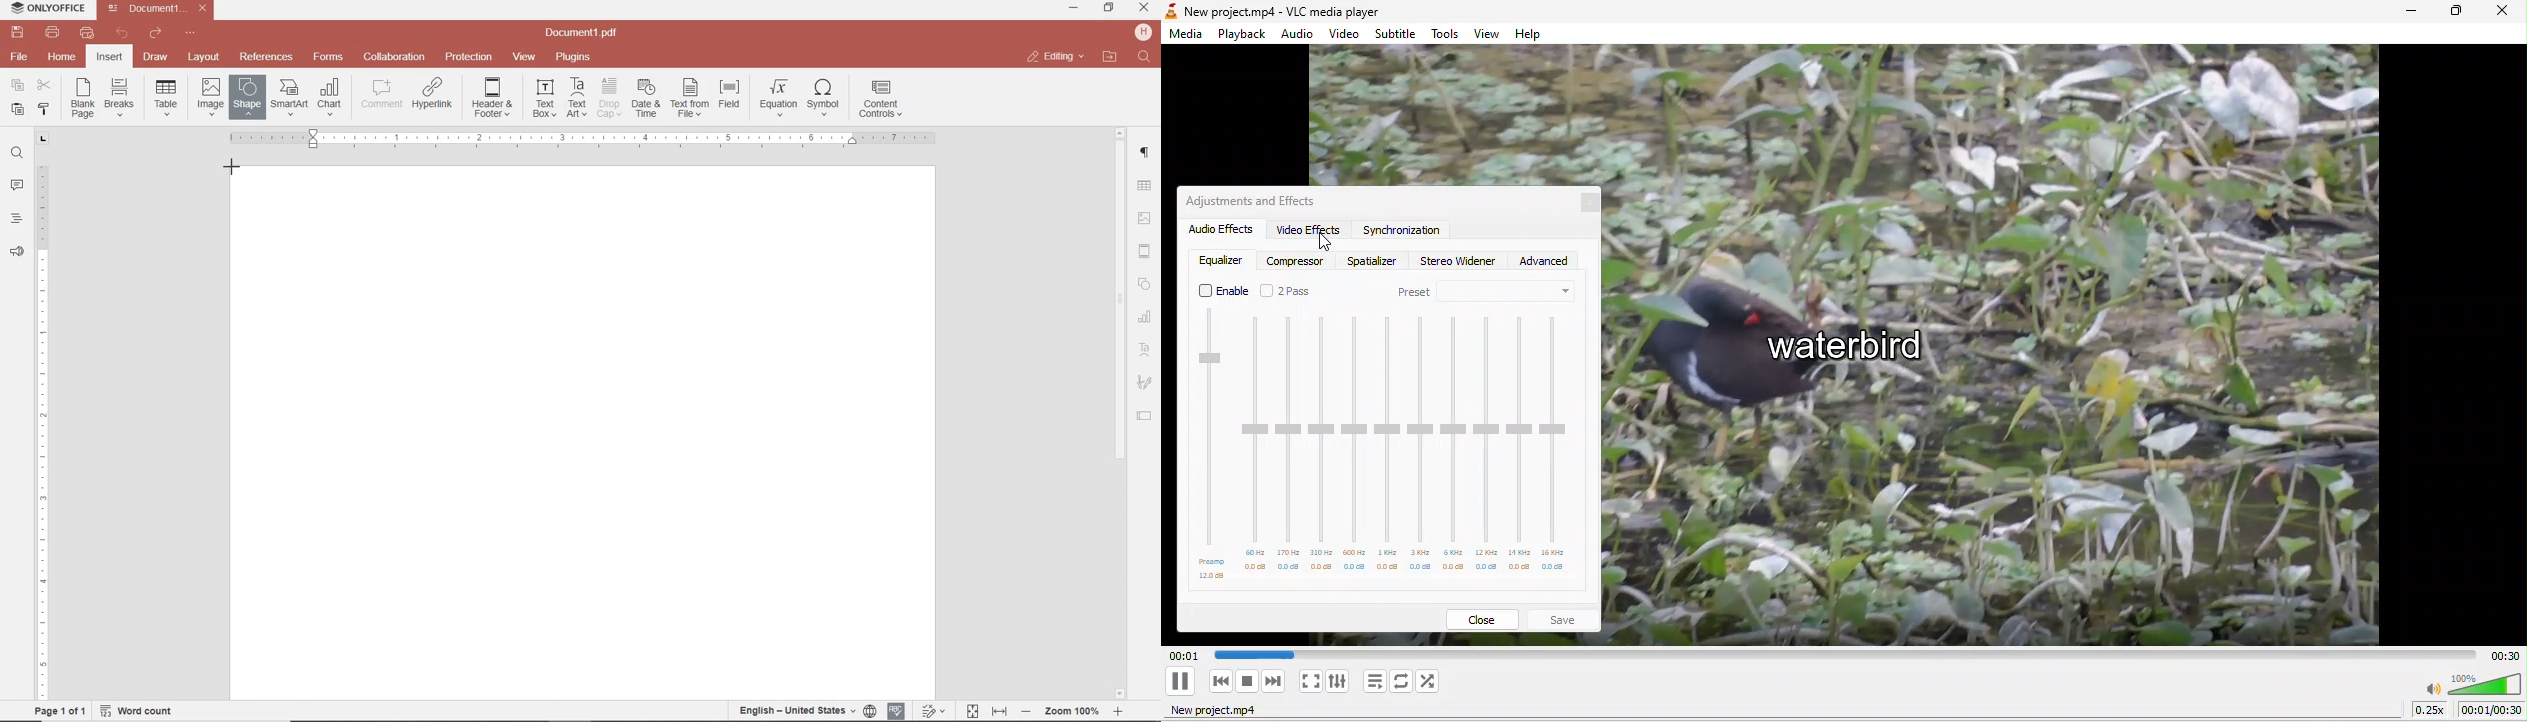 The image size is (2548, 728). Describe the element at coordinates (731, 94) in the screenshot. I see `INSERT FIELD` at that location.